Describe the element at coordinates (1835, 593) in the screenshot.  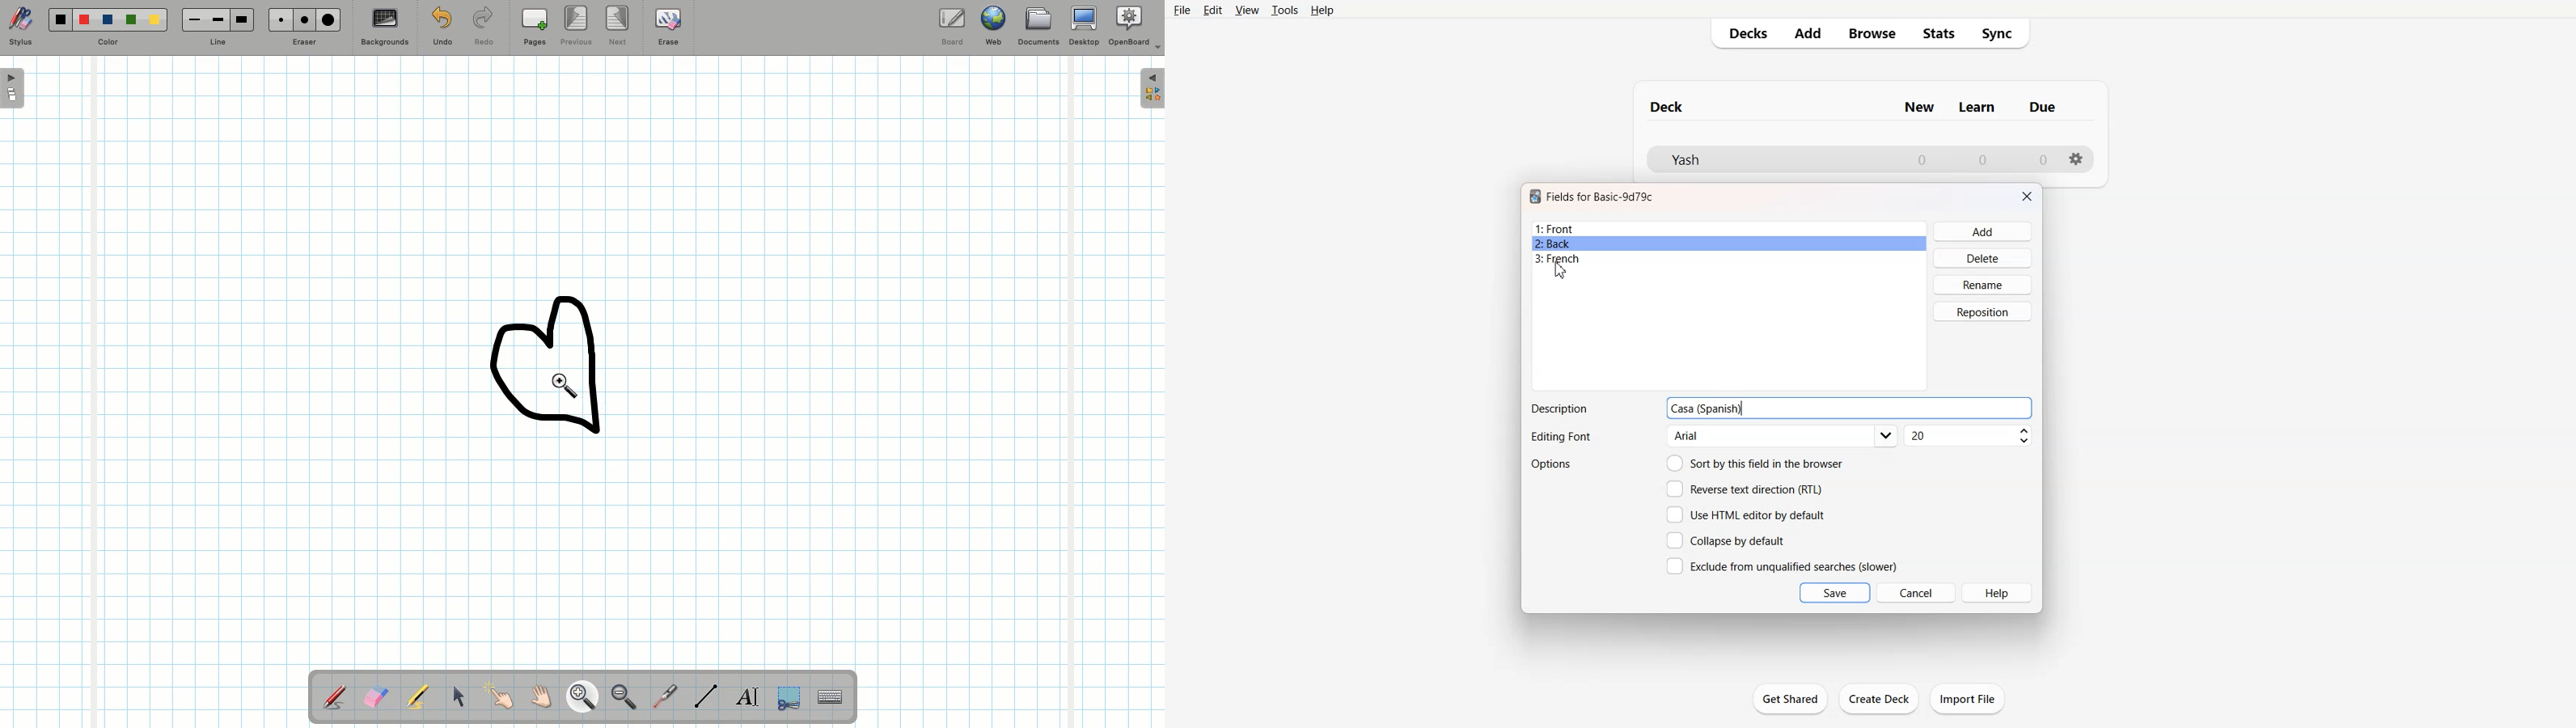
I see `Save` at that location.